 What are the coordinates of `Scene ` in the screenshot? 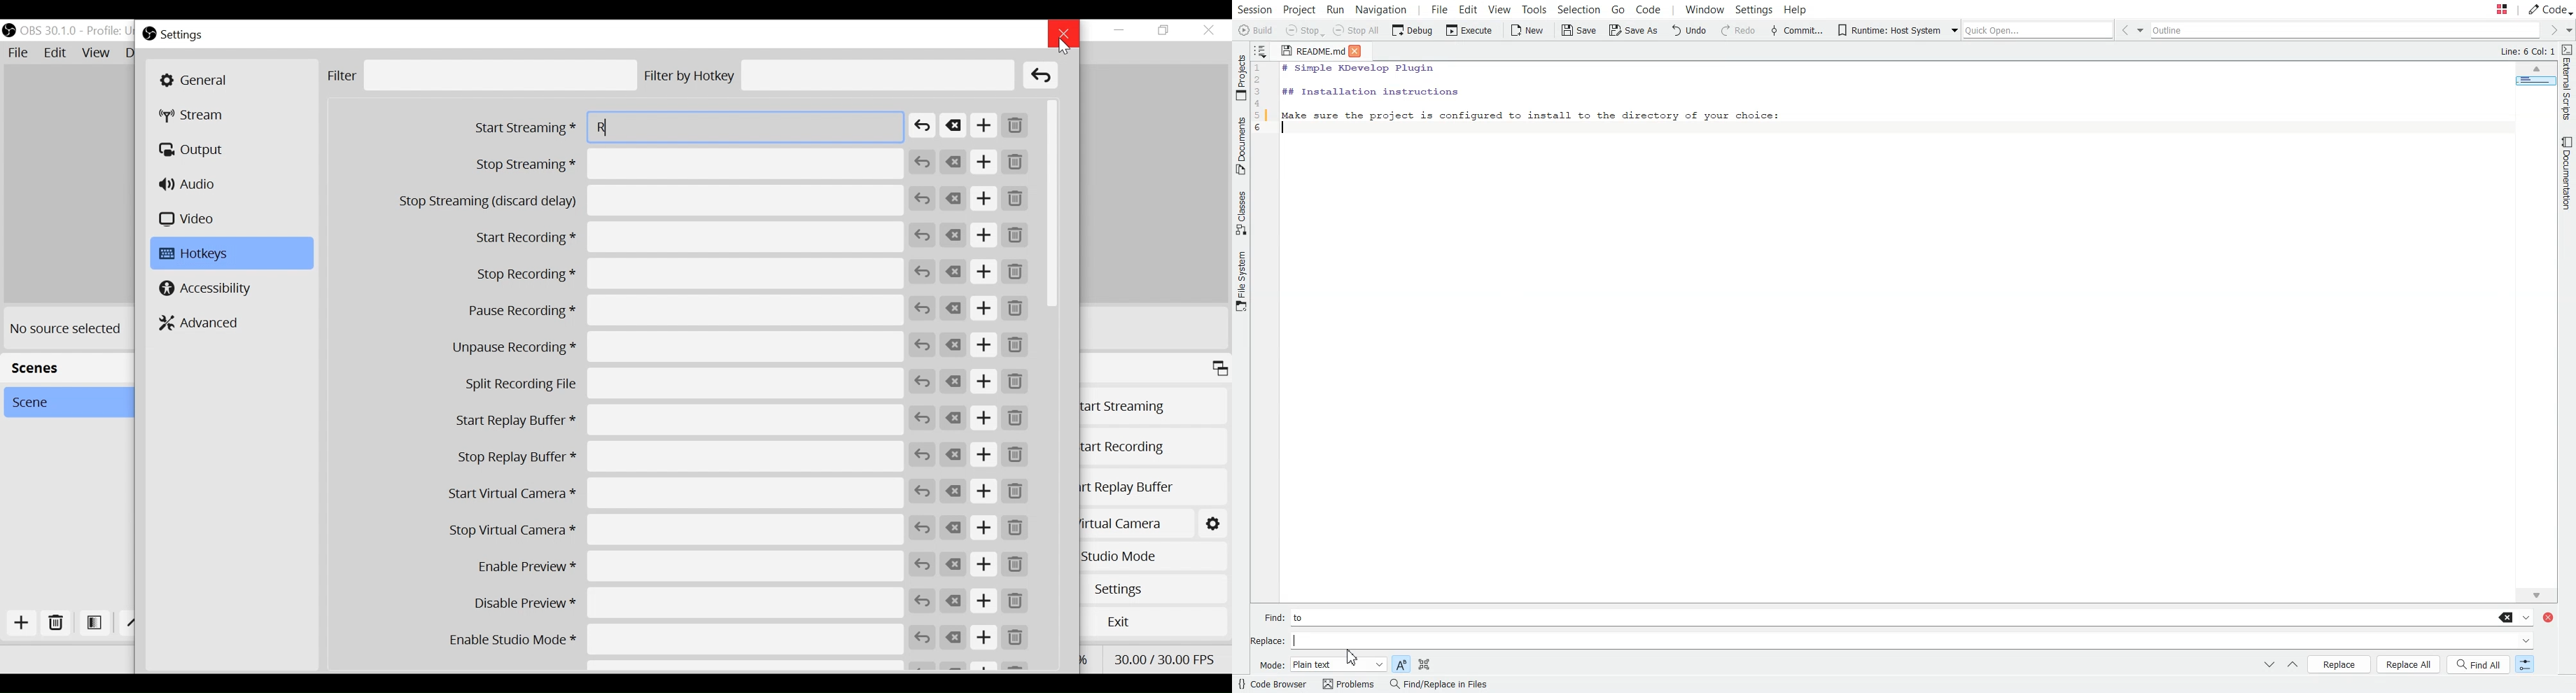 It's located at (62, 402).